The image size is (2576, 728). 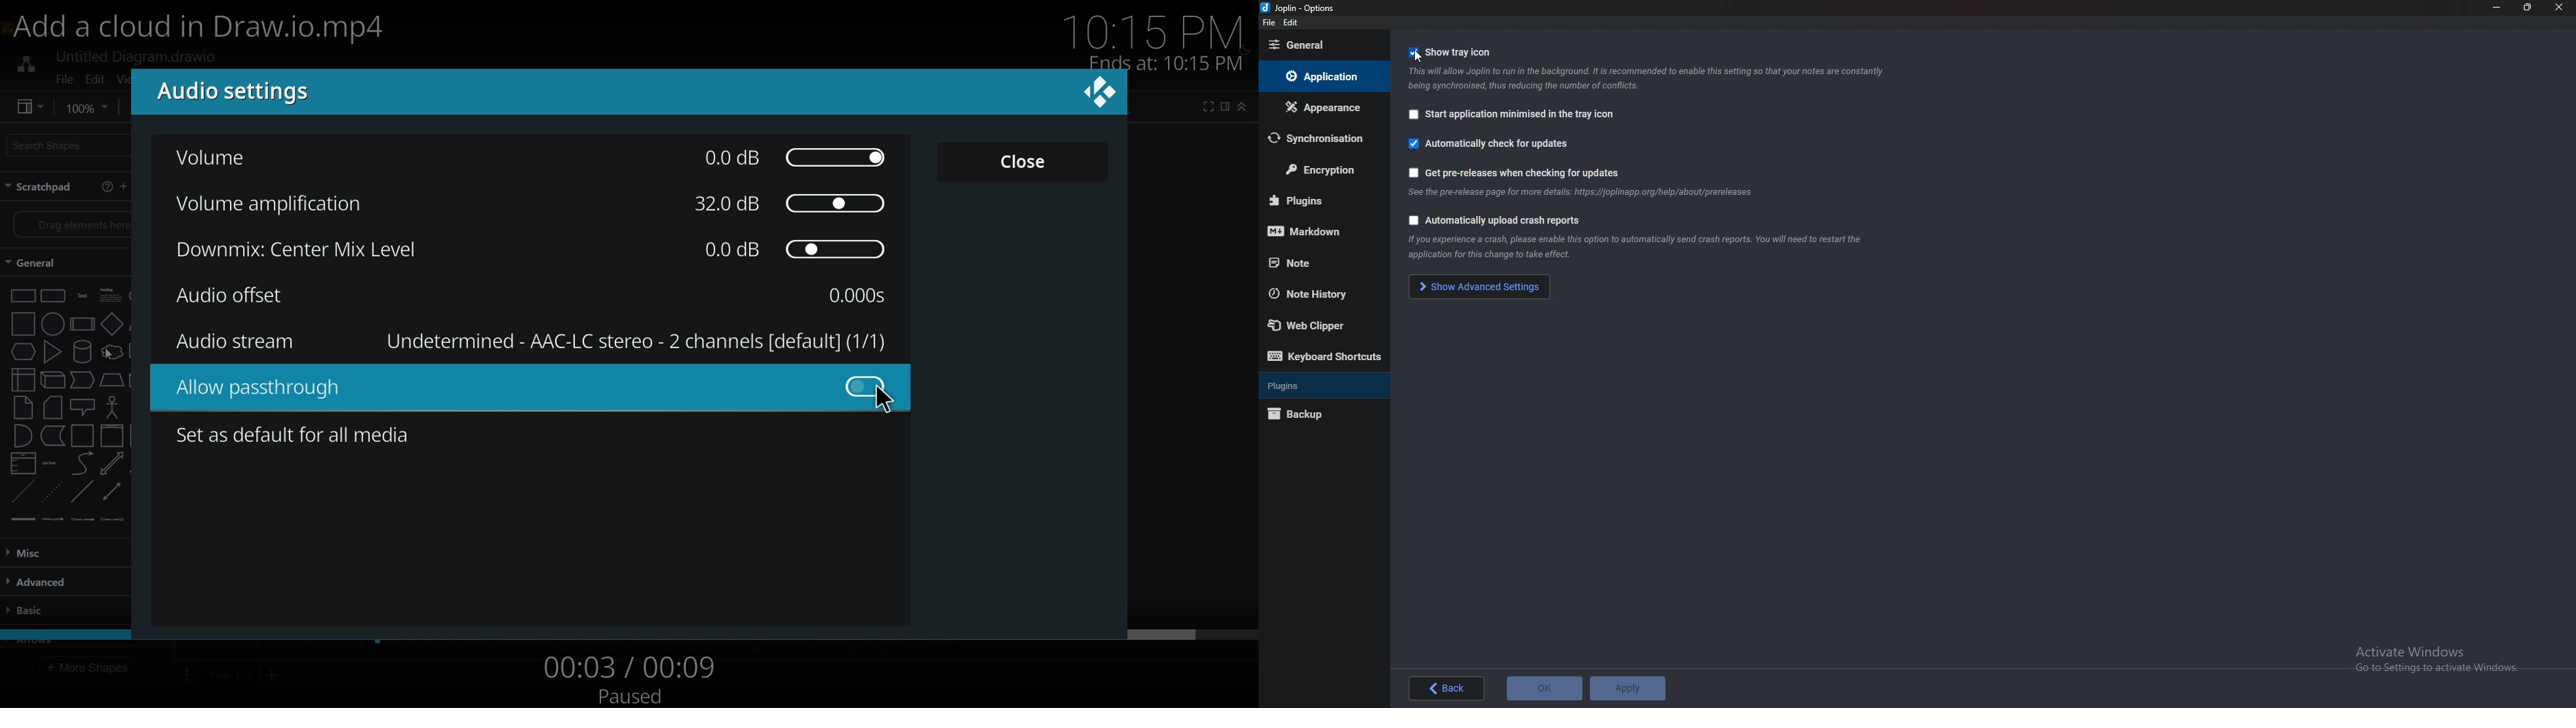 What do you see at coordinates (629, 665) in the screenshot?
I see `00:03 / 00:09` at bounding box center [629, 665].